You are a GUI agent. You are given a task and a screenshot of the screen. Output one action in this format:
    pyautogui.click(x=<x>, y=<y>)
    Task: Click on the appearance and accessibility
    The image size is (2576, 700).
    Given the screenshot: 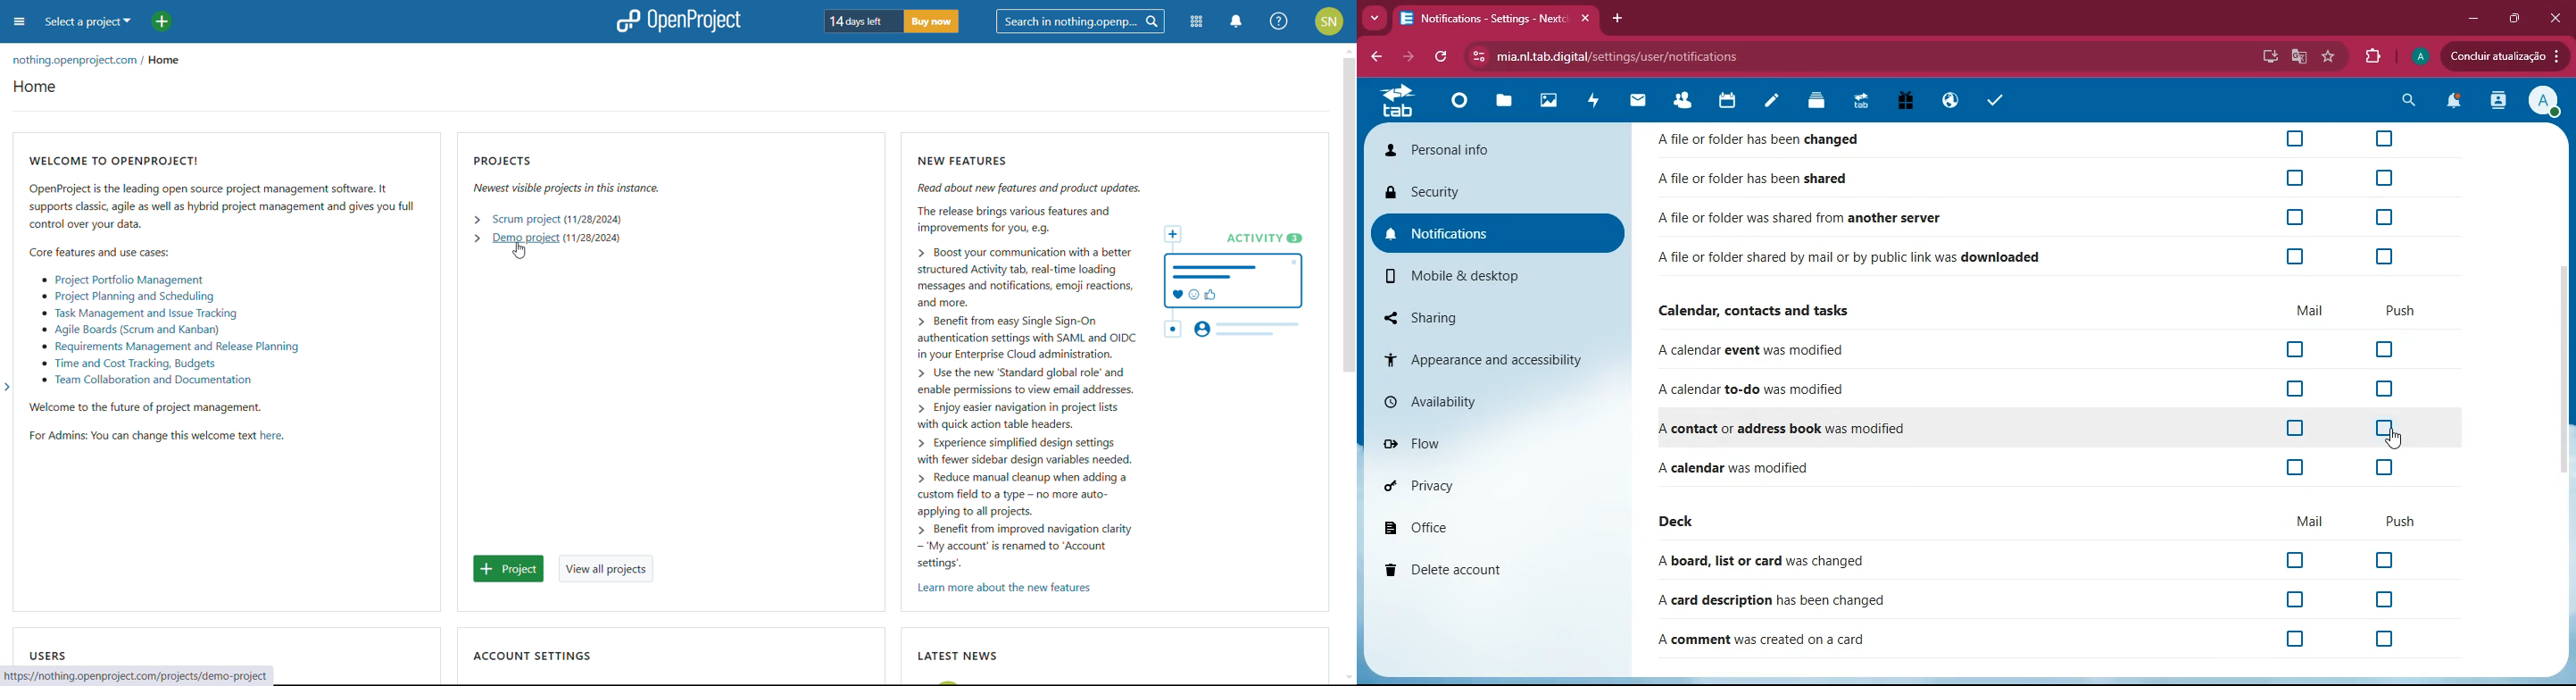 What is the action you would take?
    pyautogui.click(x=1497, y=356)
    